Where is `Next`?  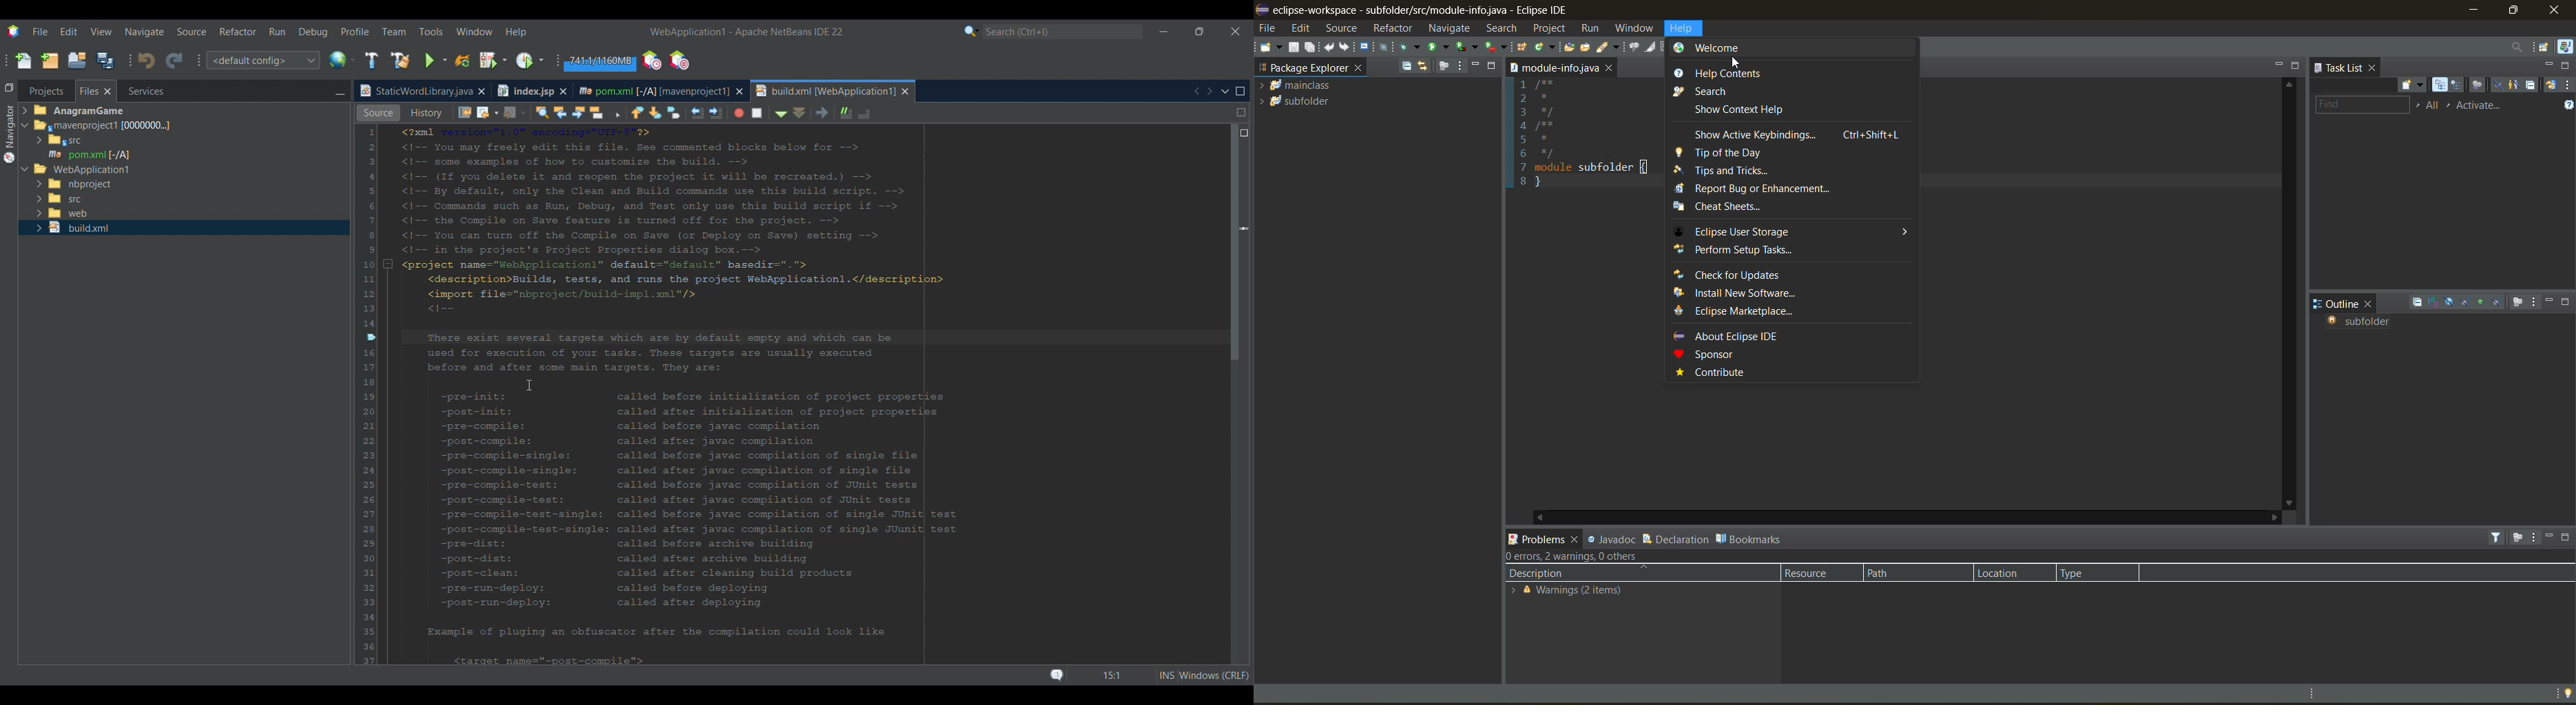
Next is located at coordinates (1209, 91).